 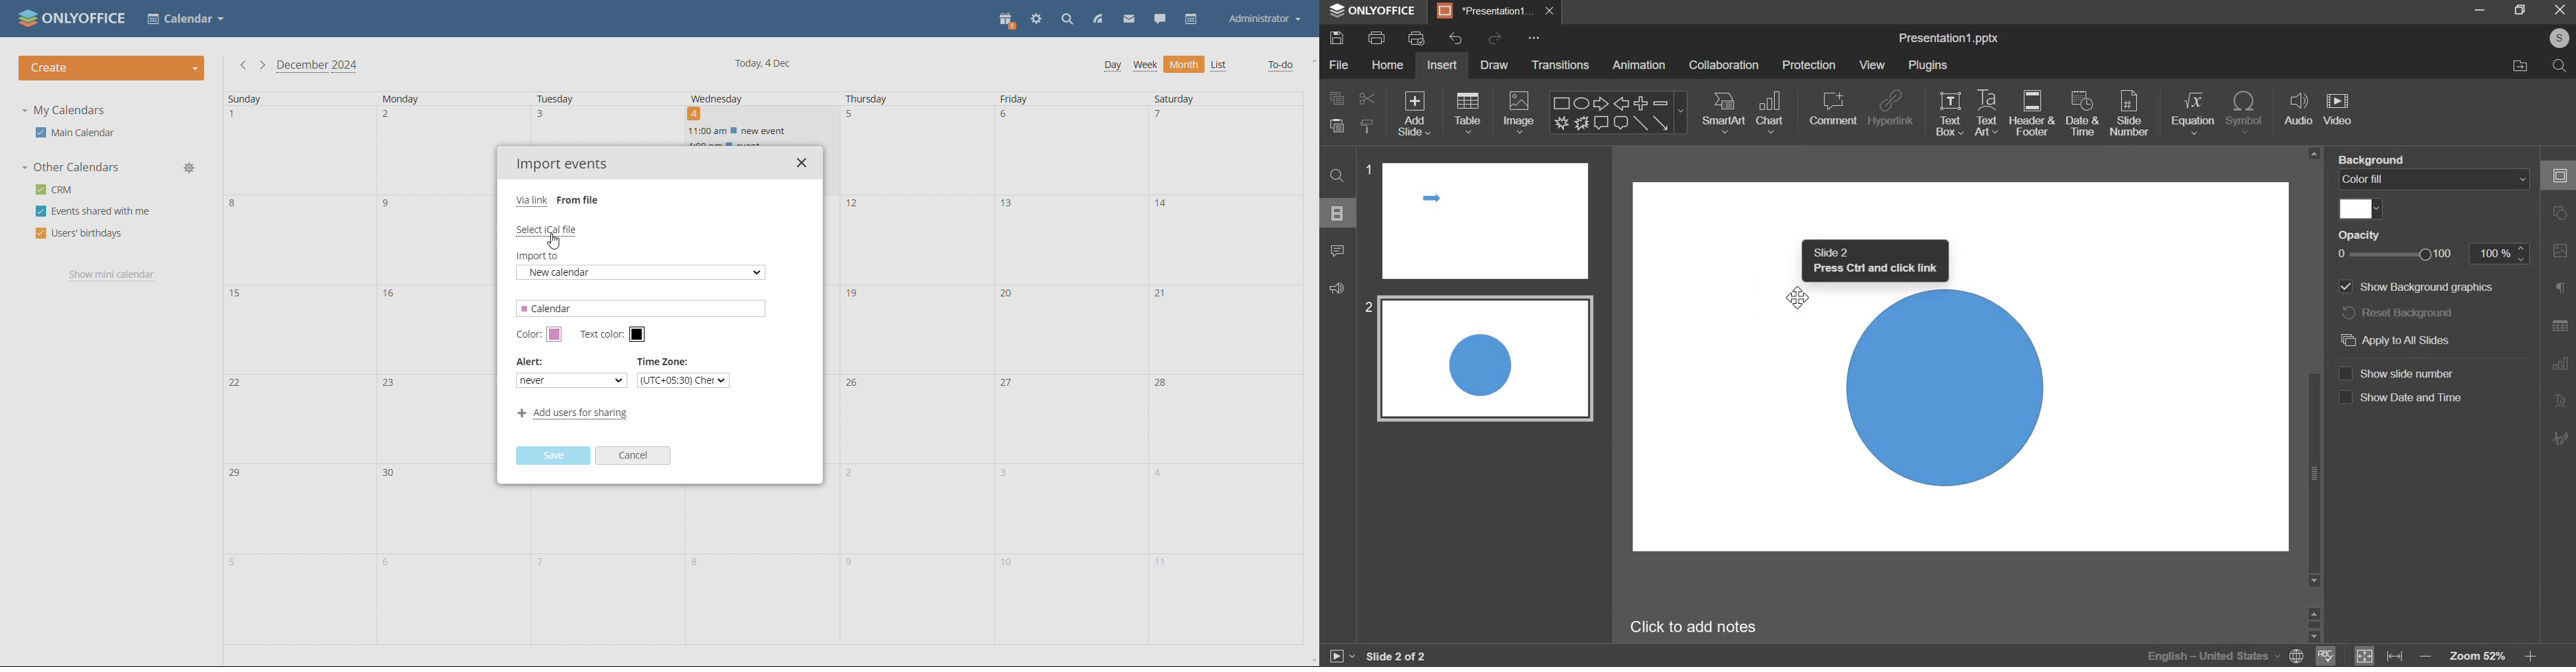 I want to click on set calendar color, so click(x=556, y=334).